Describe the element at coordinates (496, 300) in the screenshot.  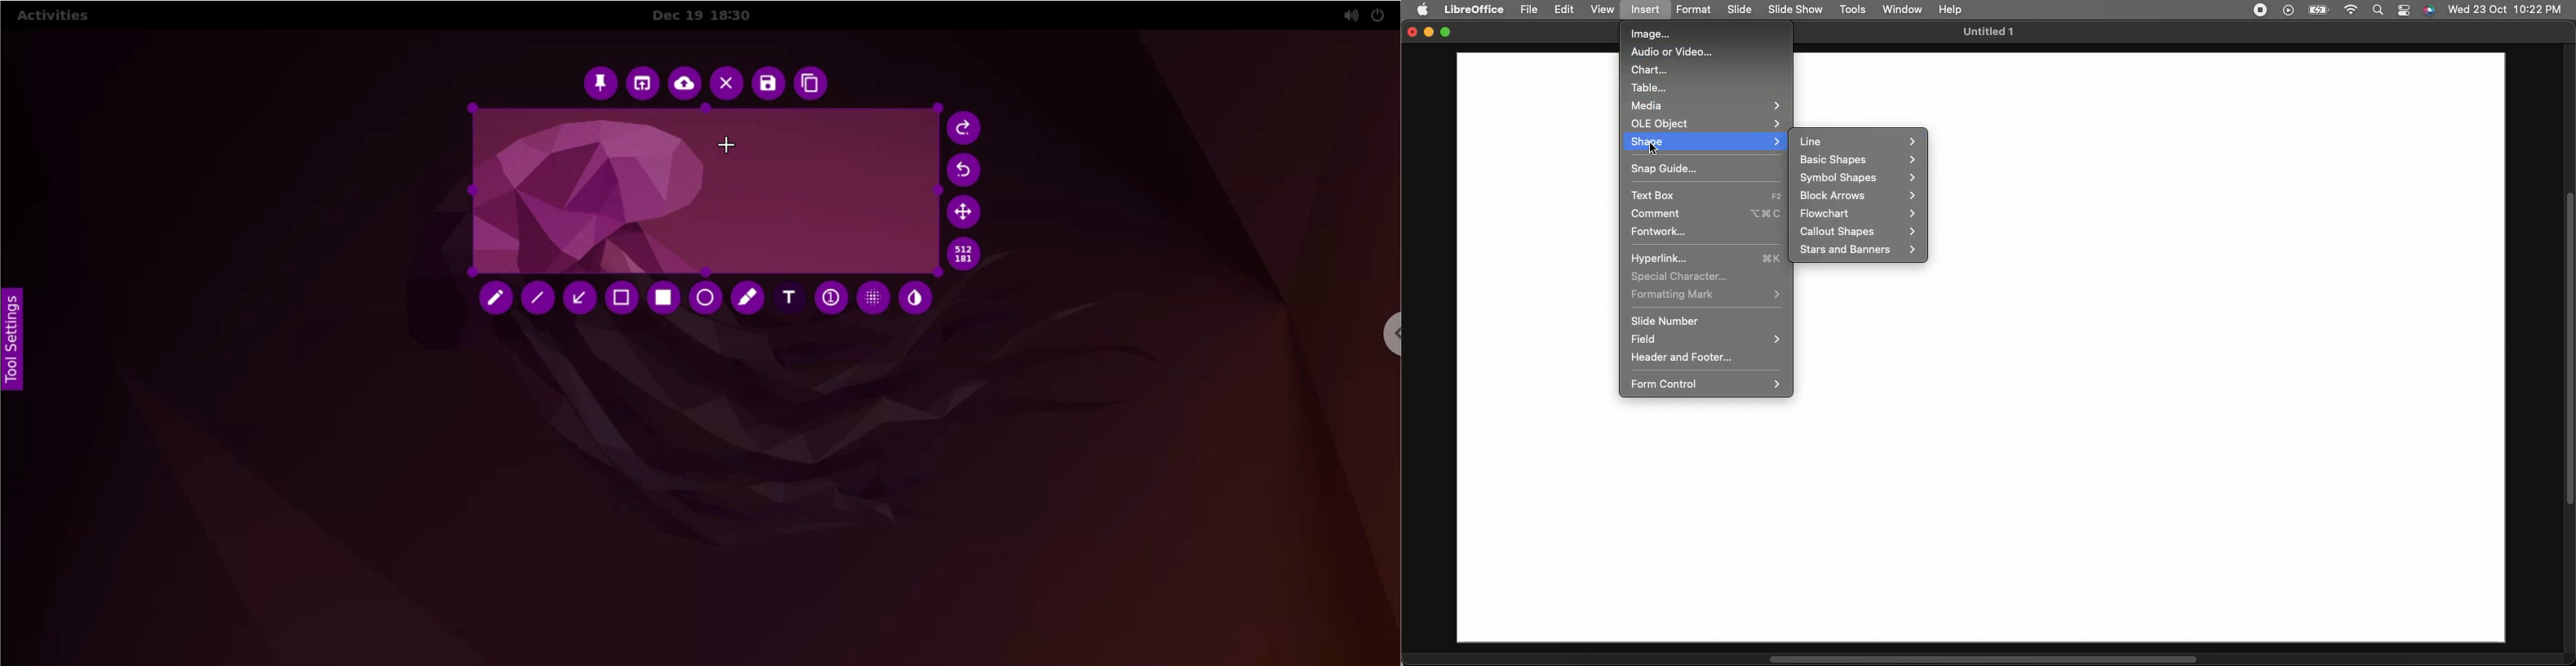
I see `pencil tool` at that location.